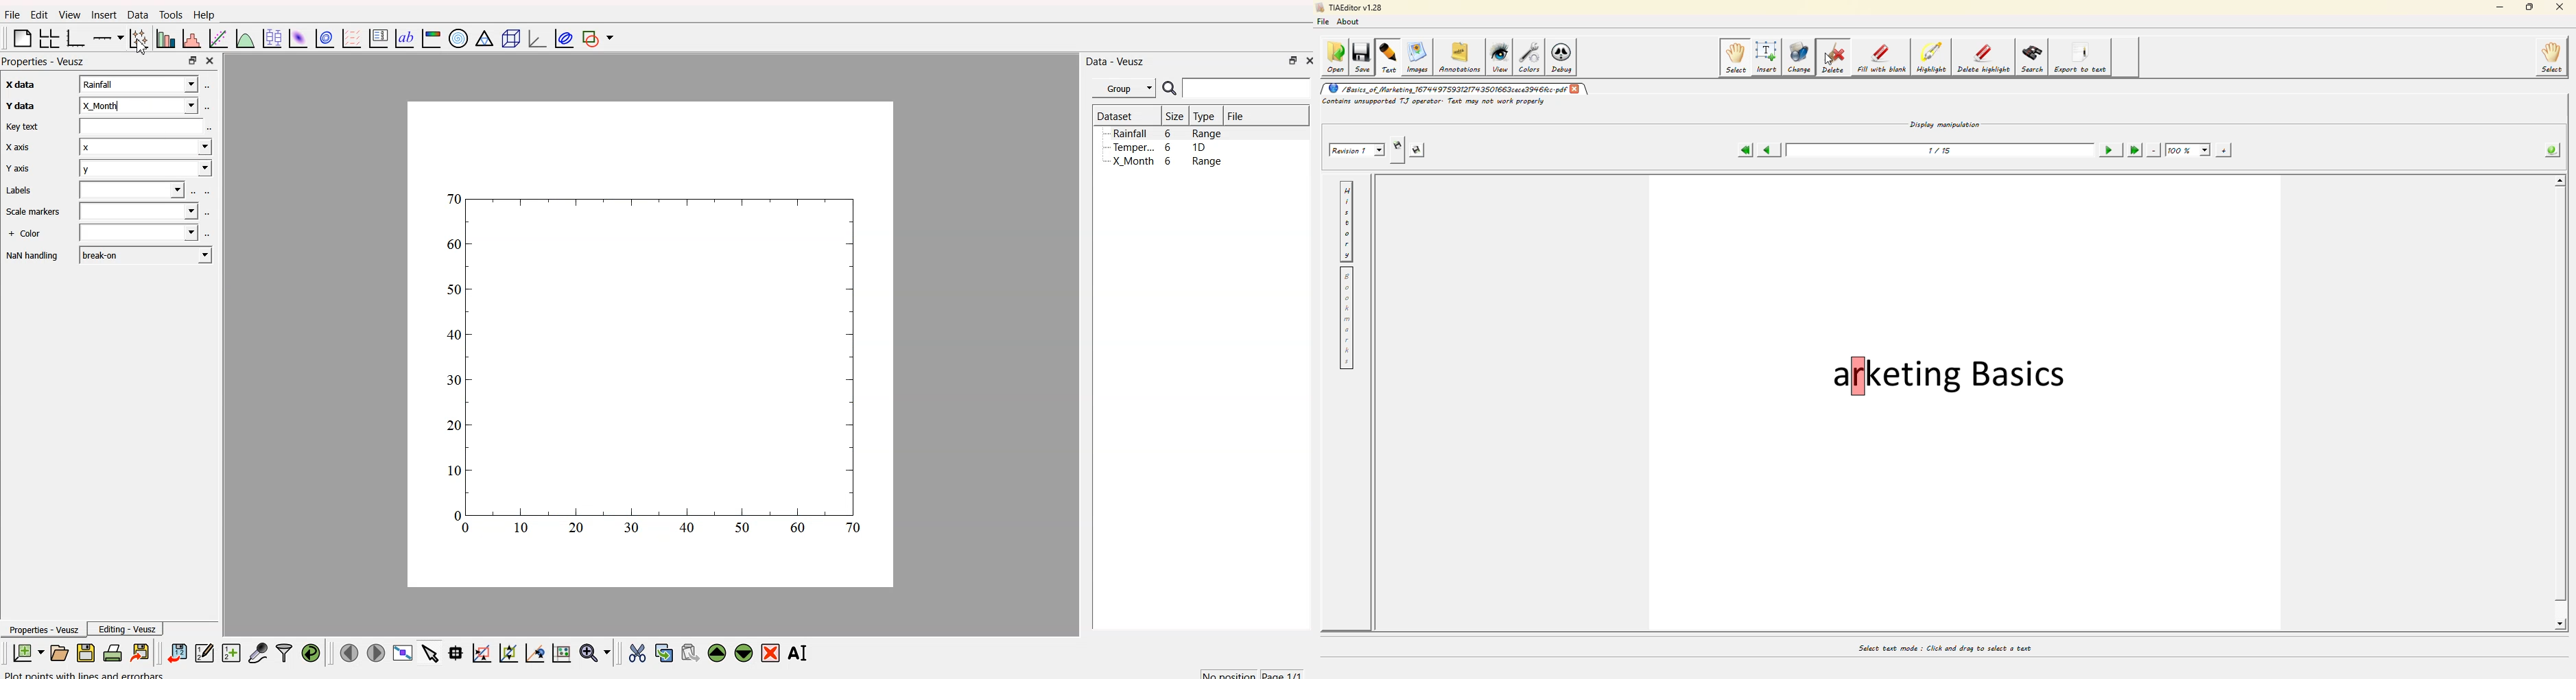 This screenshot has height=700, width=2576. What do you see at coordinates (109, 37) in the screenshot?
I see `plot on axis` at bounding box center [109, 37].